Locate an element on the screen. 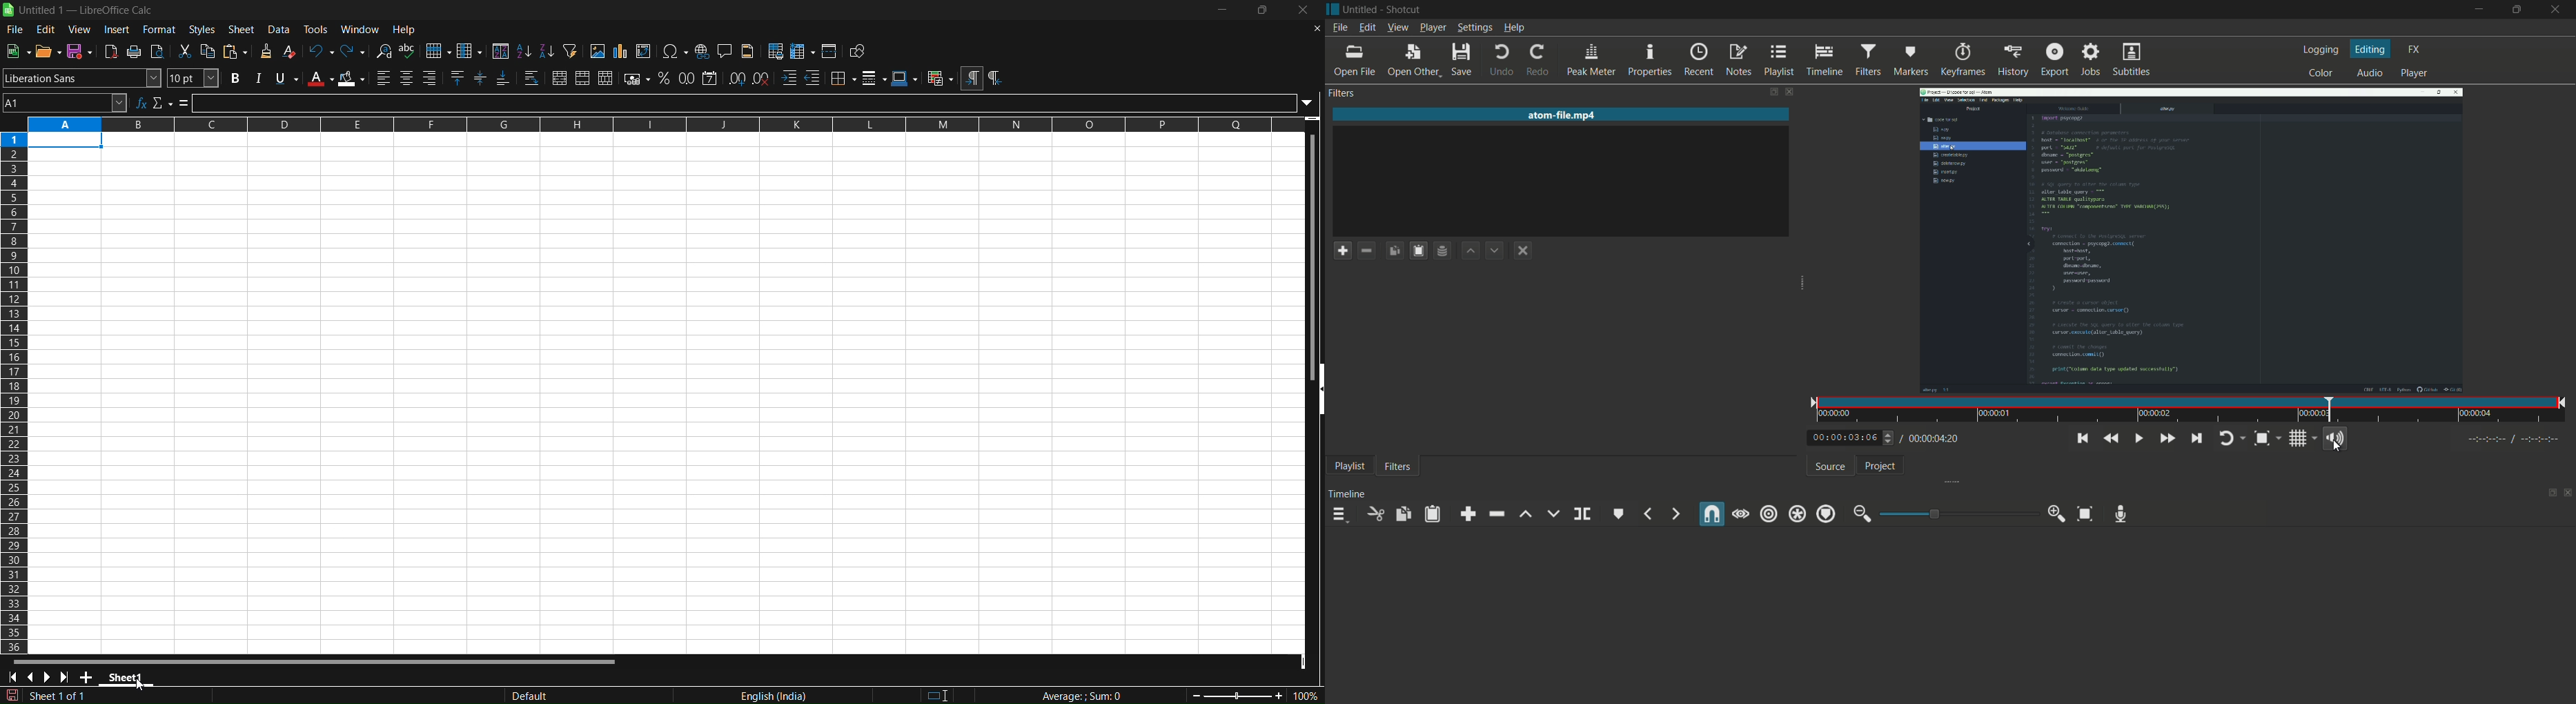 This screenshot has width=2576, height=728. export directly as pdf is located at coordinates (112, 51).